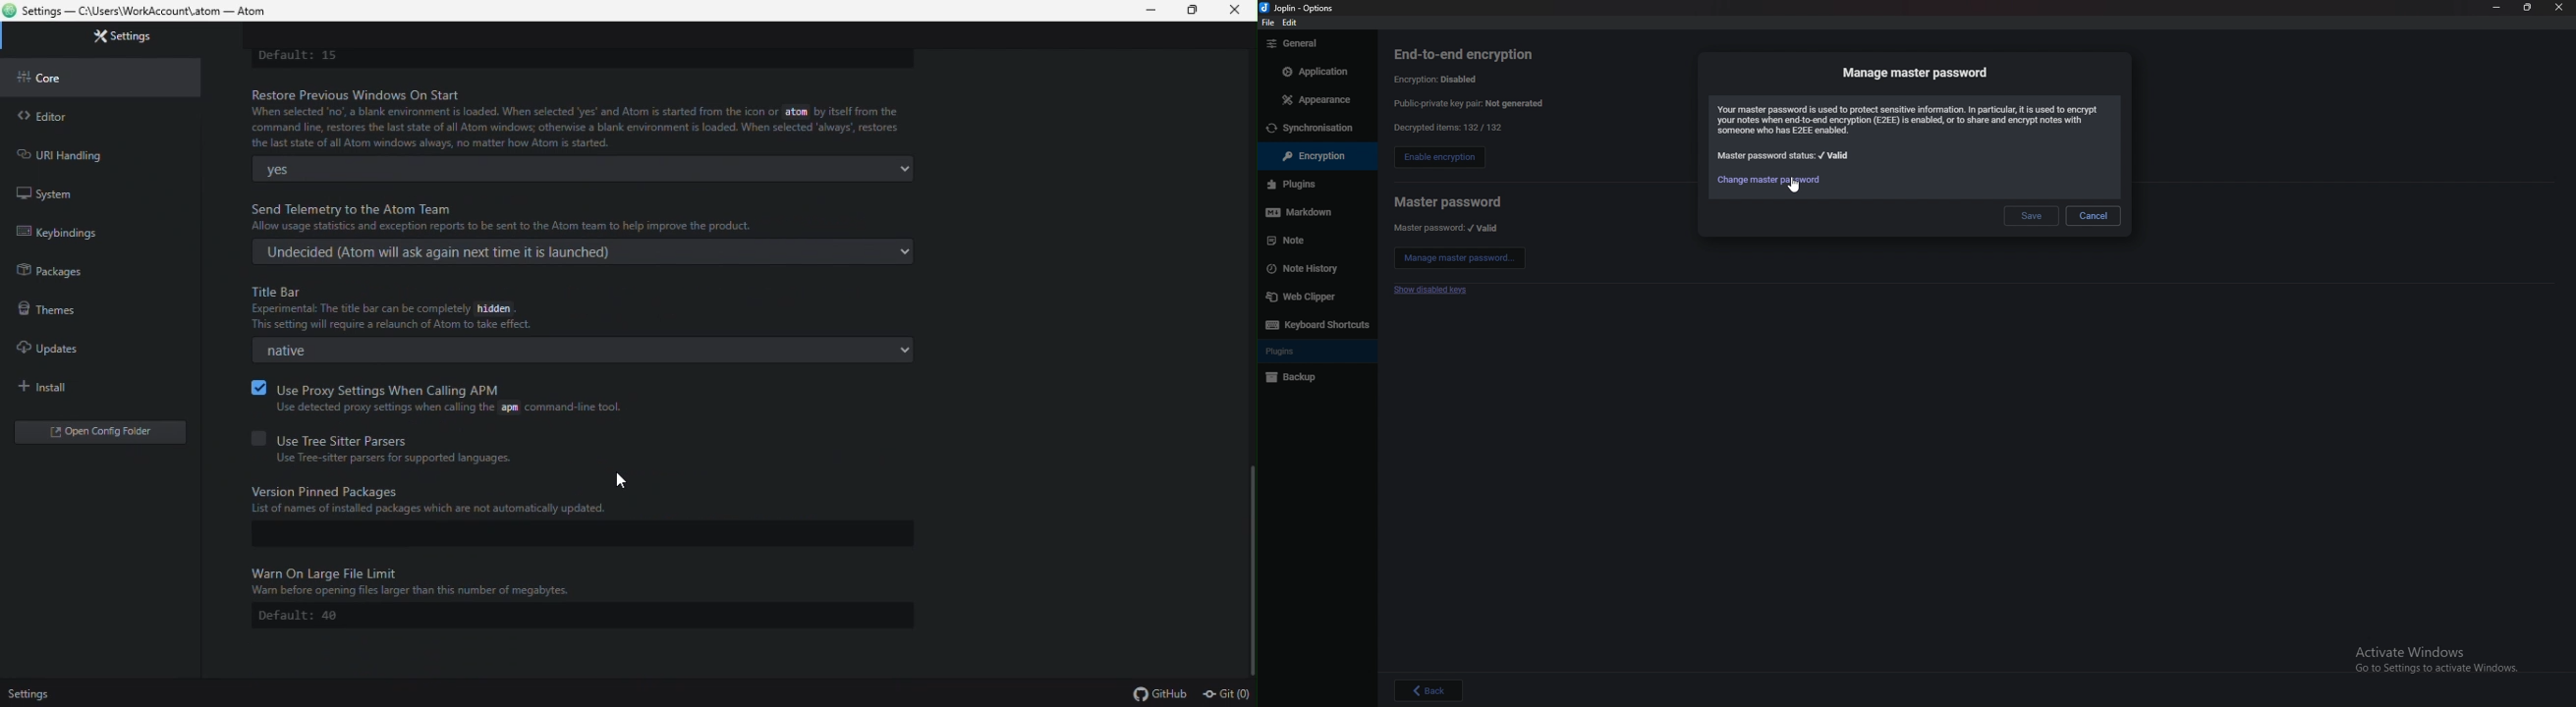 The image size is (2576, 728). What do you see at coordinates (1311, 378) in the screenshot?
I see `backup` at bounding box center [1311, 378].